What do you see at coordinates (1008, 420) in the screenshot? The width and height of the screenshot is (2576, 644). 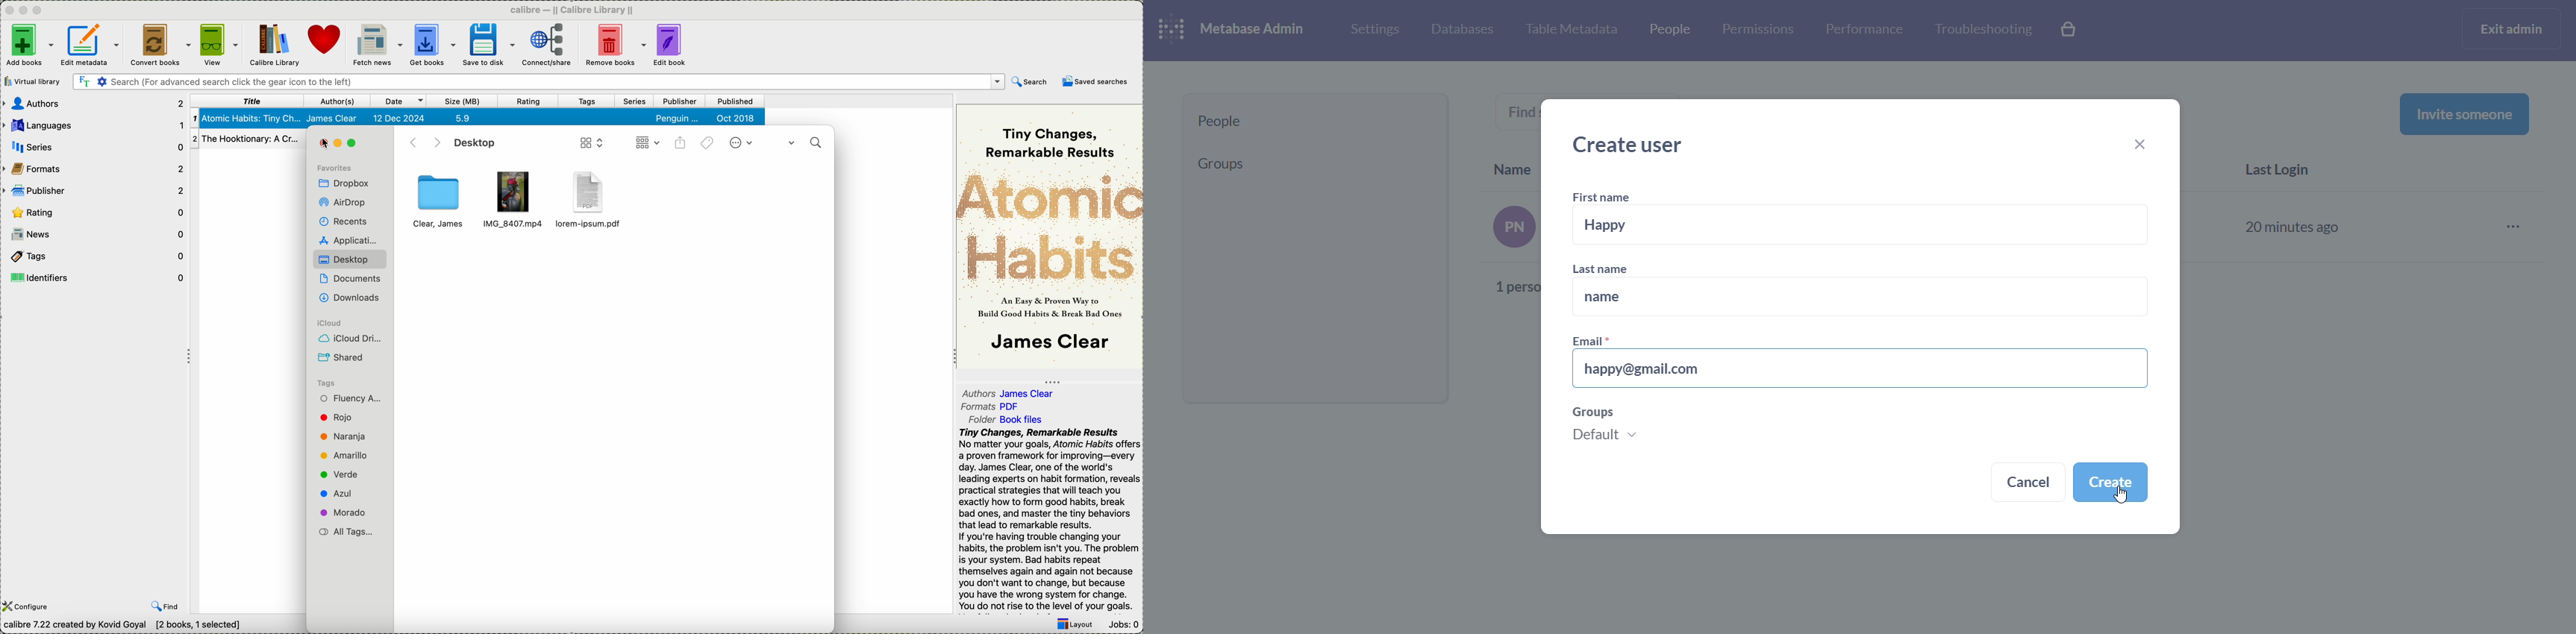 I see `folder` at bounding box center [1008, 420].